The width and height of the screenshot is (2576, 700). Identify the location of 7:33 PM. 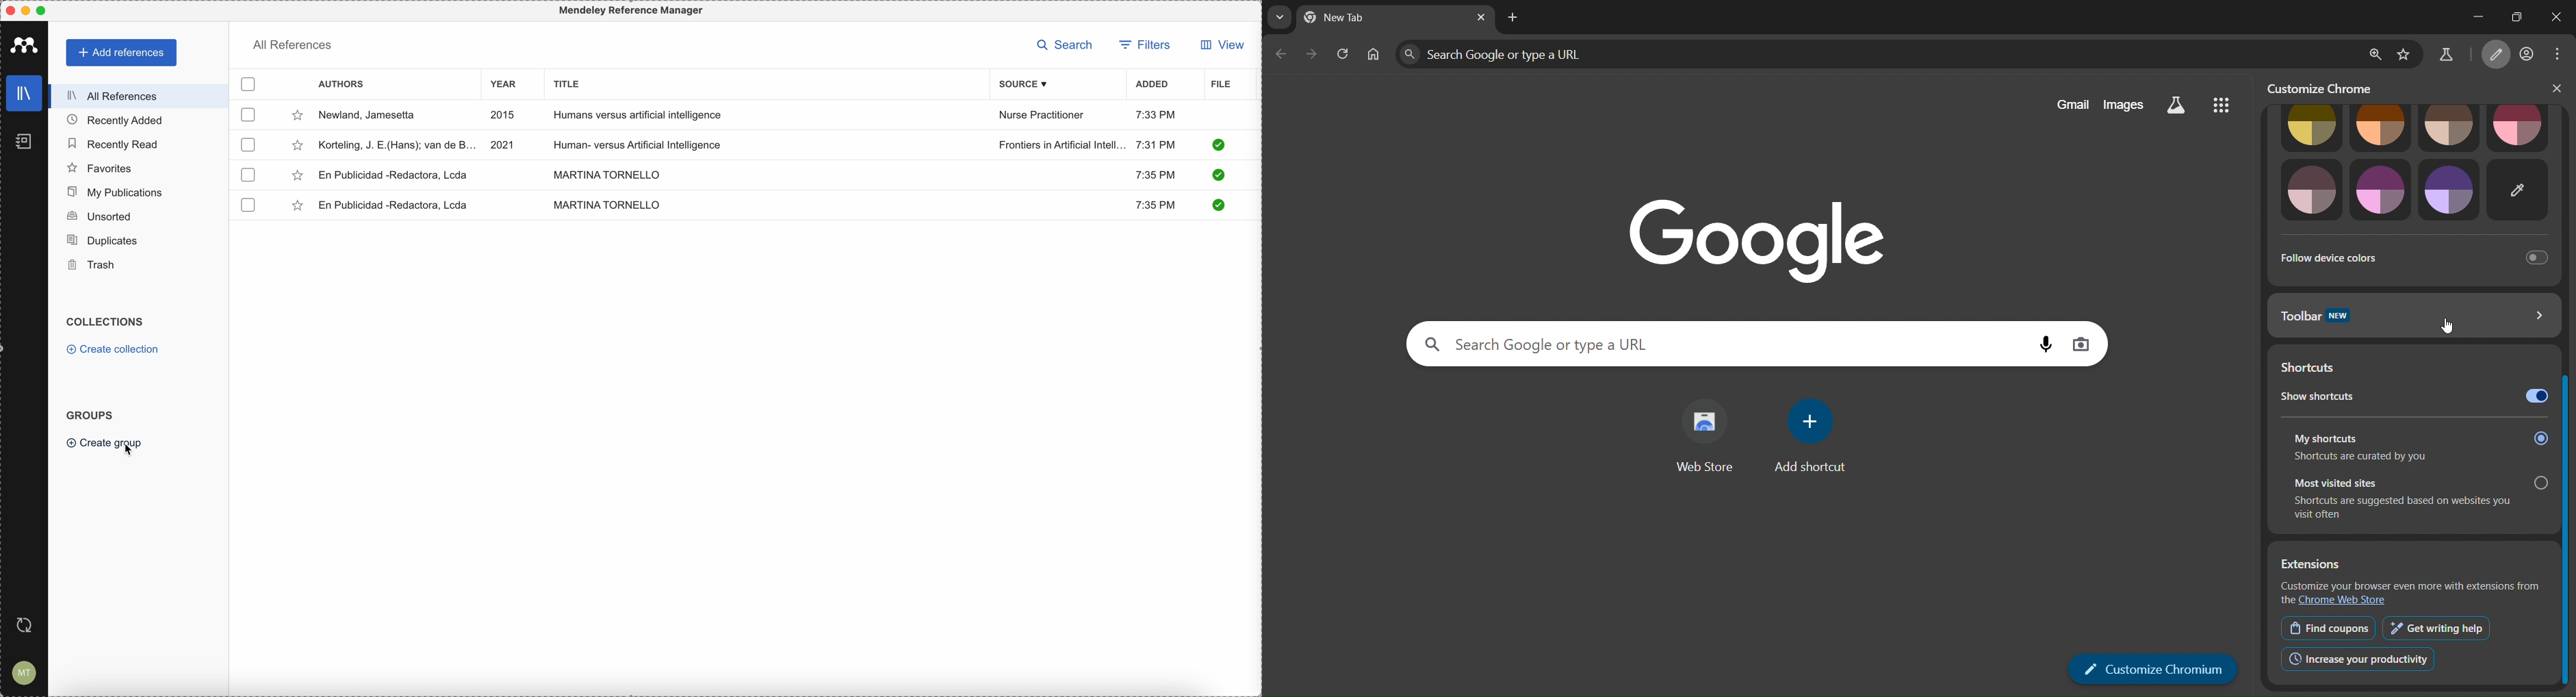
(1156, 115).